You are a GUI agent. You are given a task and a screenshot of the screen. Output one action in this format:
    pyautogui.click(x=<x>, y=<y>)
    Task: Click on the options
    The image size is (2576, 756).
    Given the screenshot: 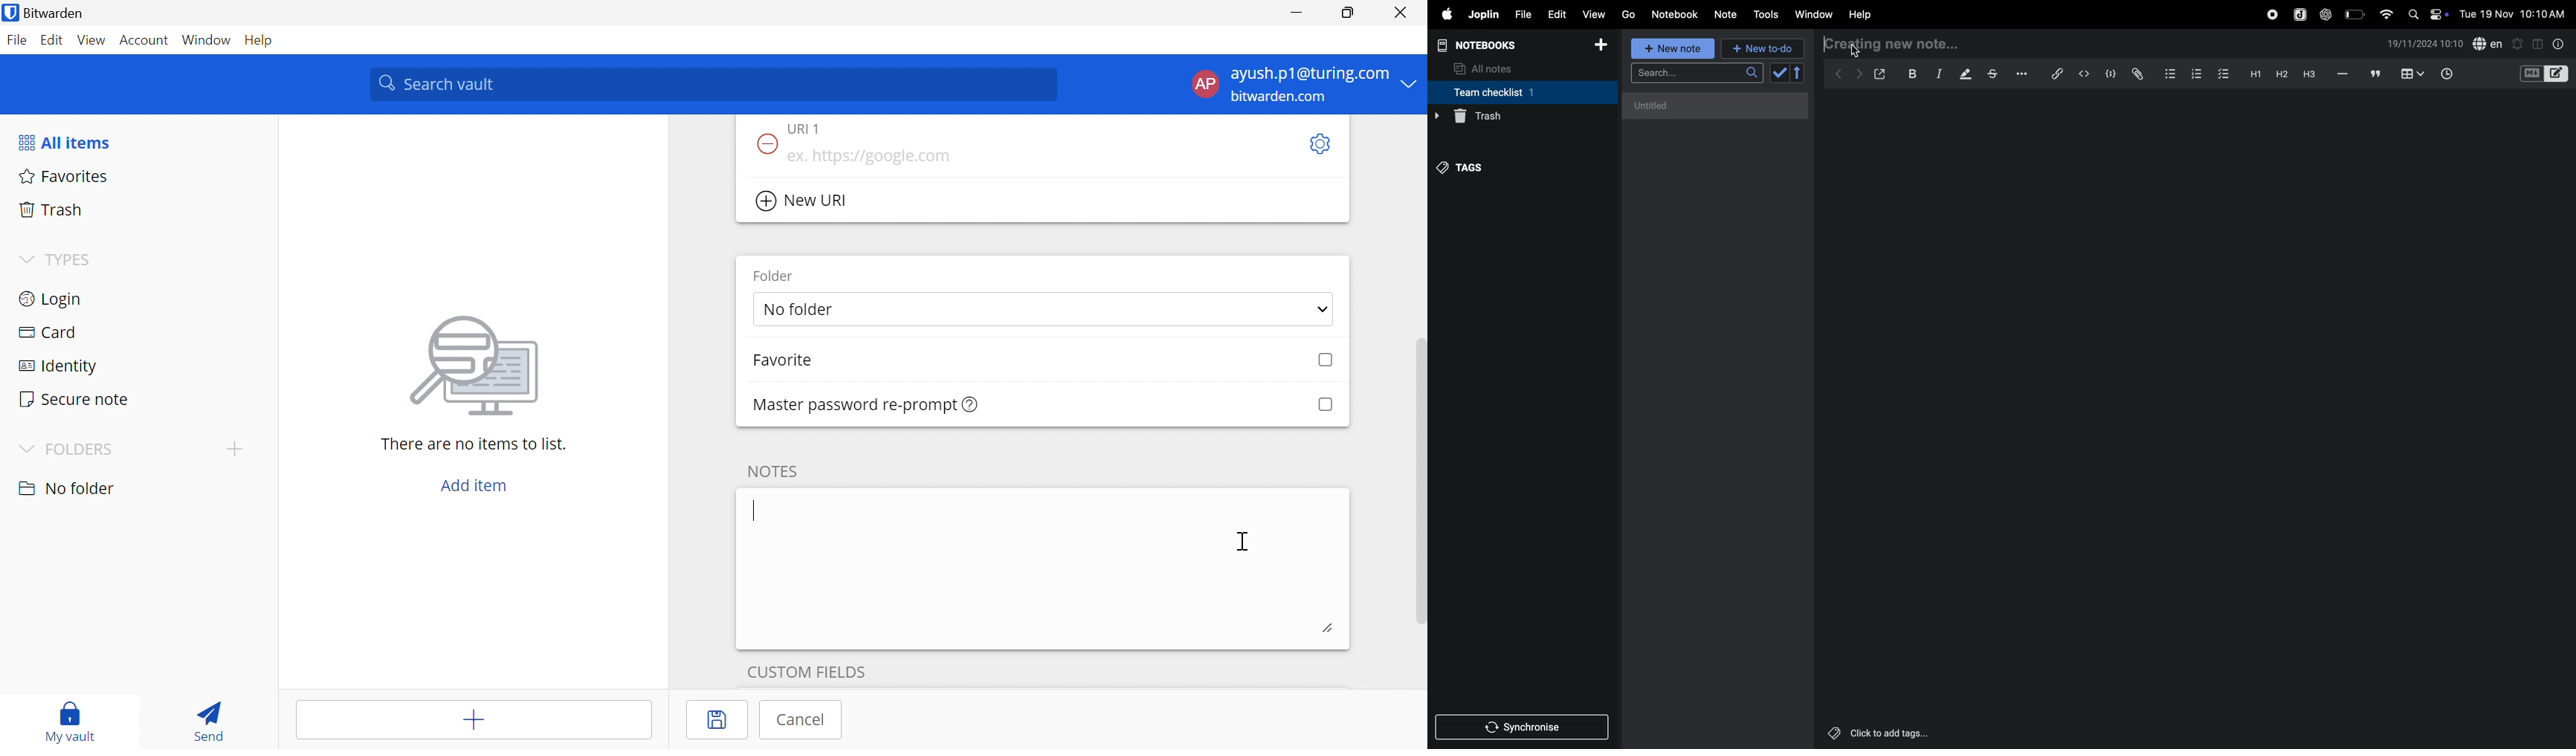 What is the action you would take?
    pyautogui.click(x=2020, y=74)
    